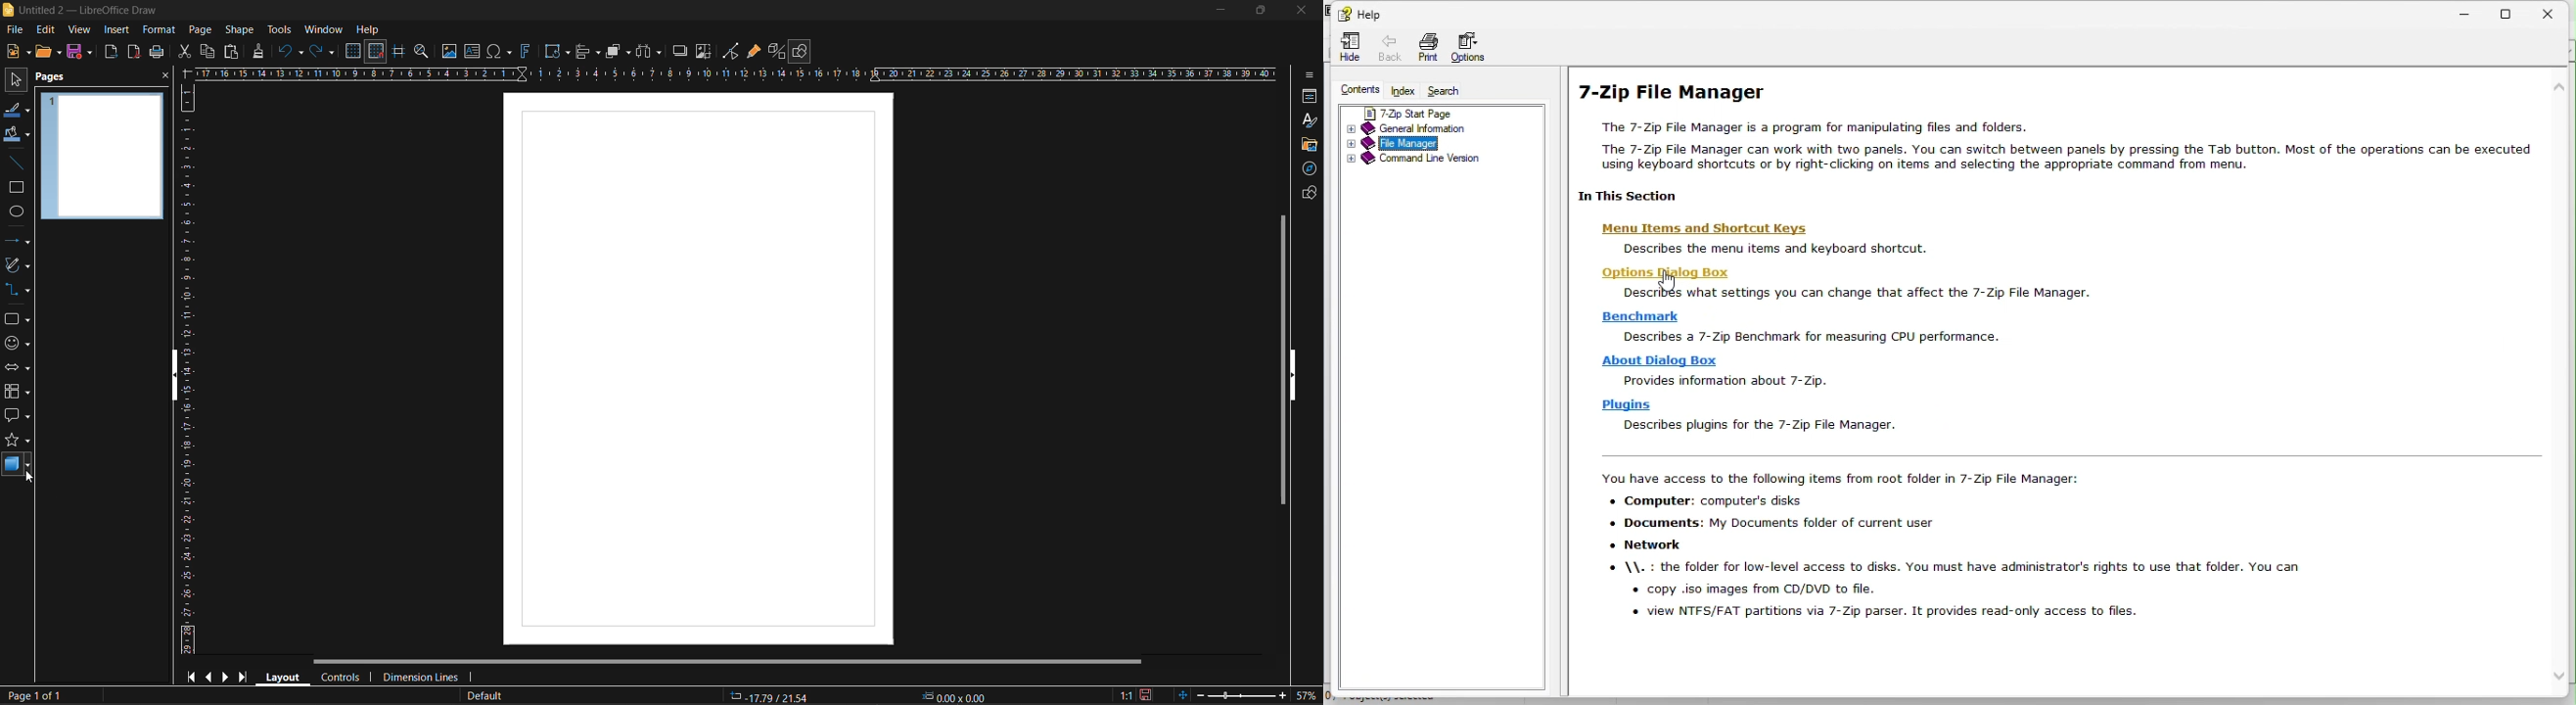  I want to click on window, so click(323, 29).